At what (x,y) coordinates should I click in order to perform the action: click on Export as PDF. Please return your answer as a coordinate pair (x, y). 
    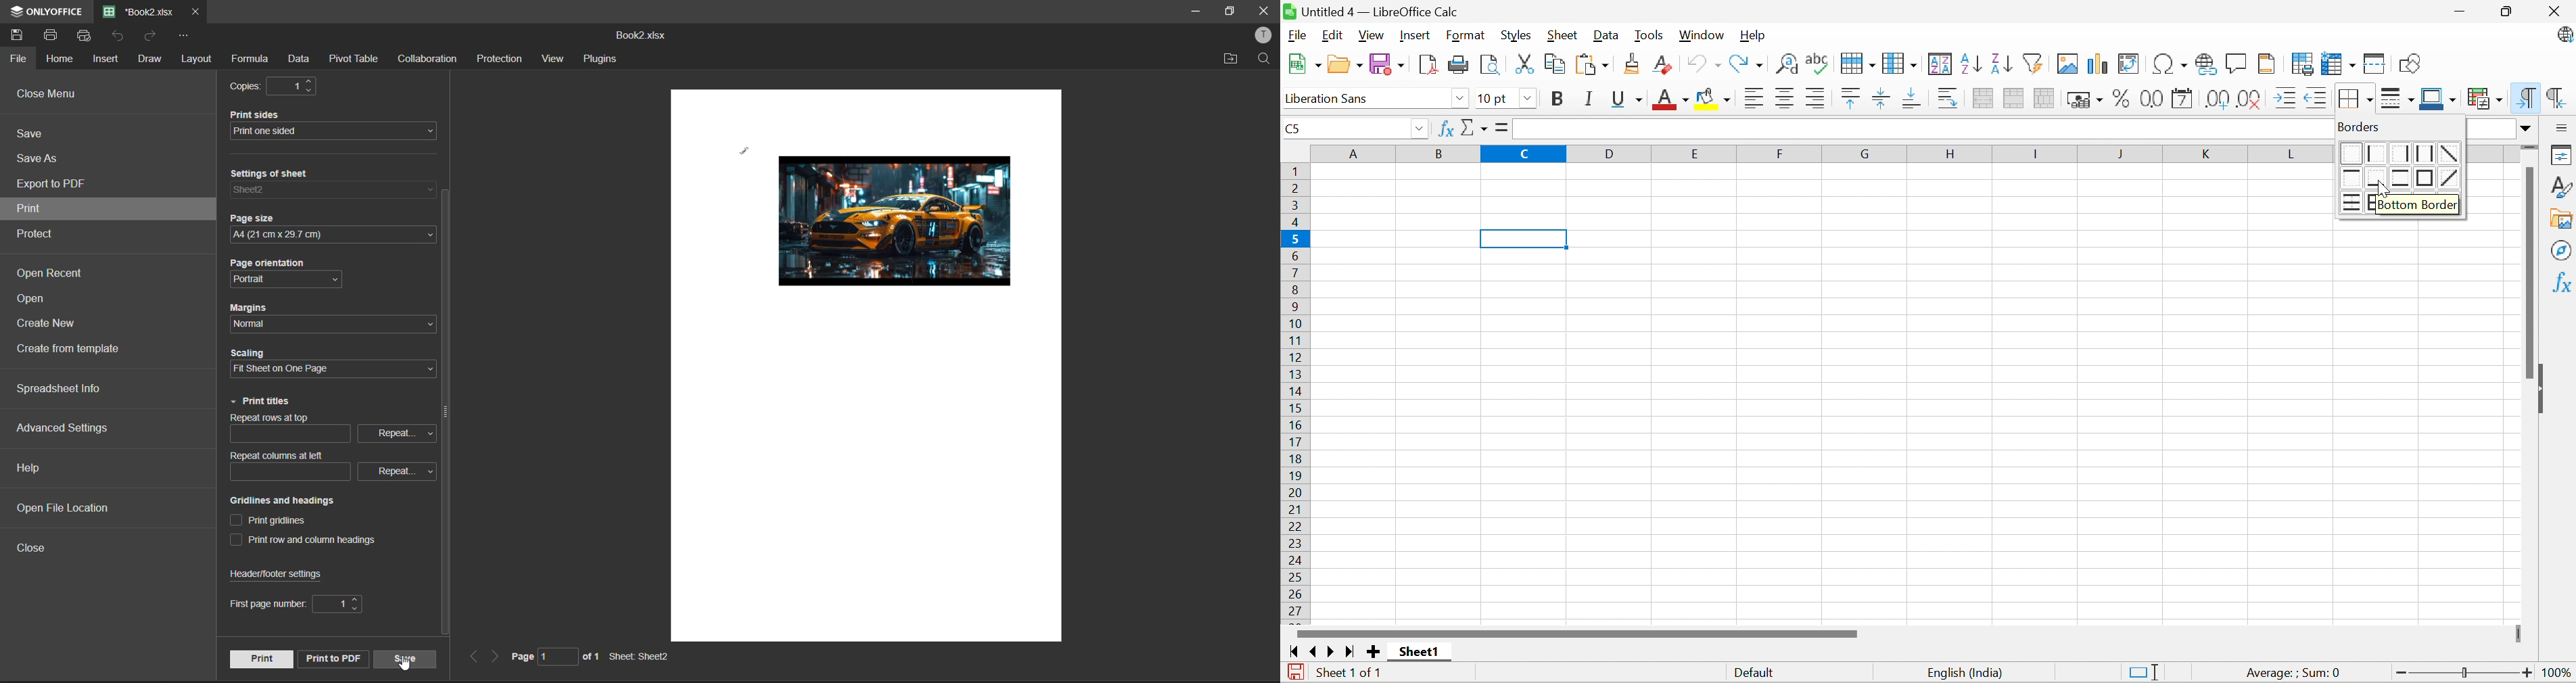
    Looking at the image, I should click on (1429, 64).